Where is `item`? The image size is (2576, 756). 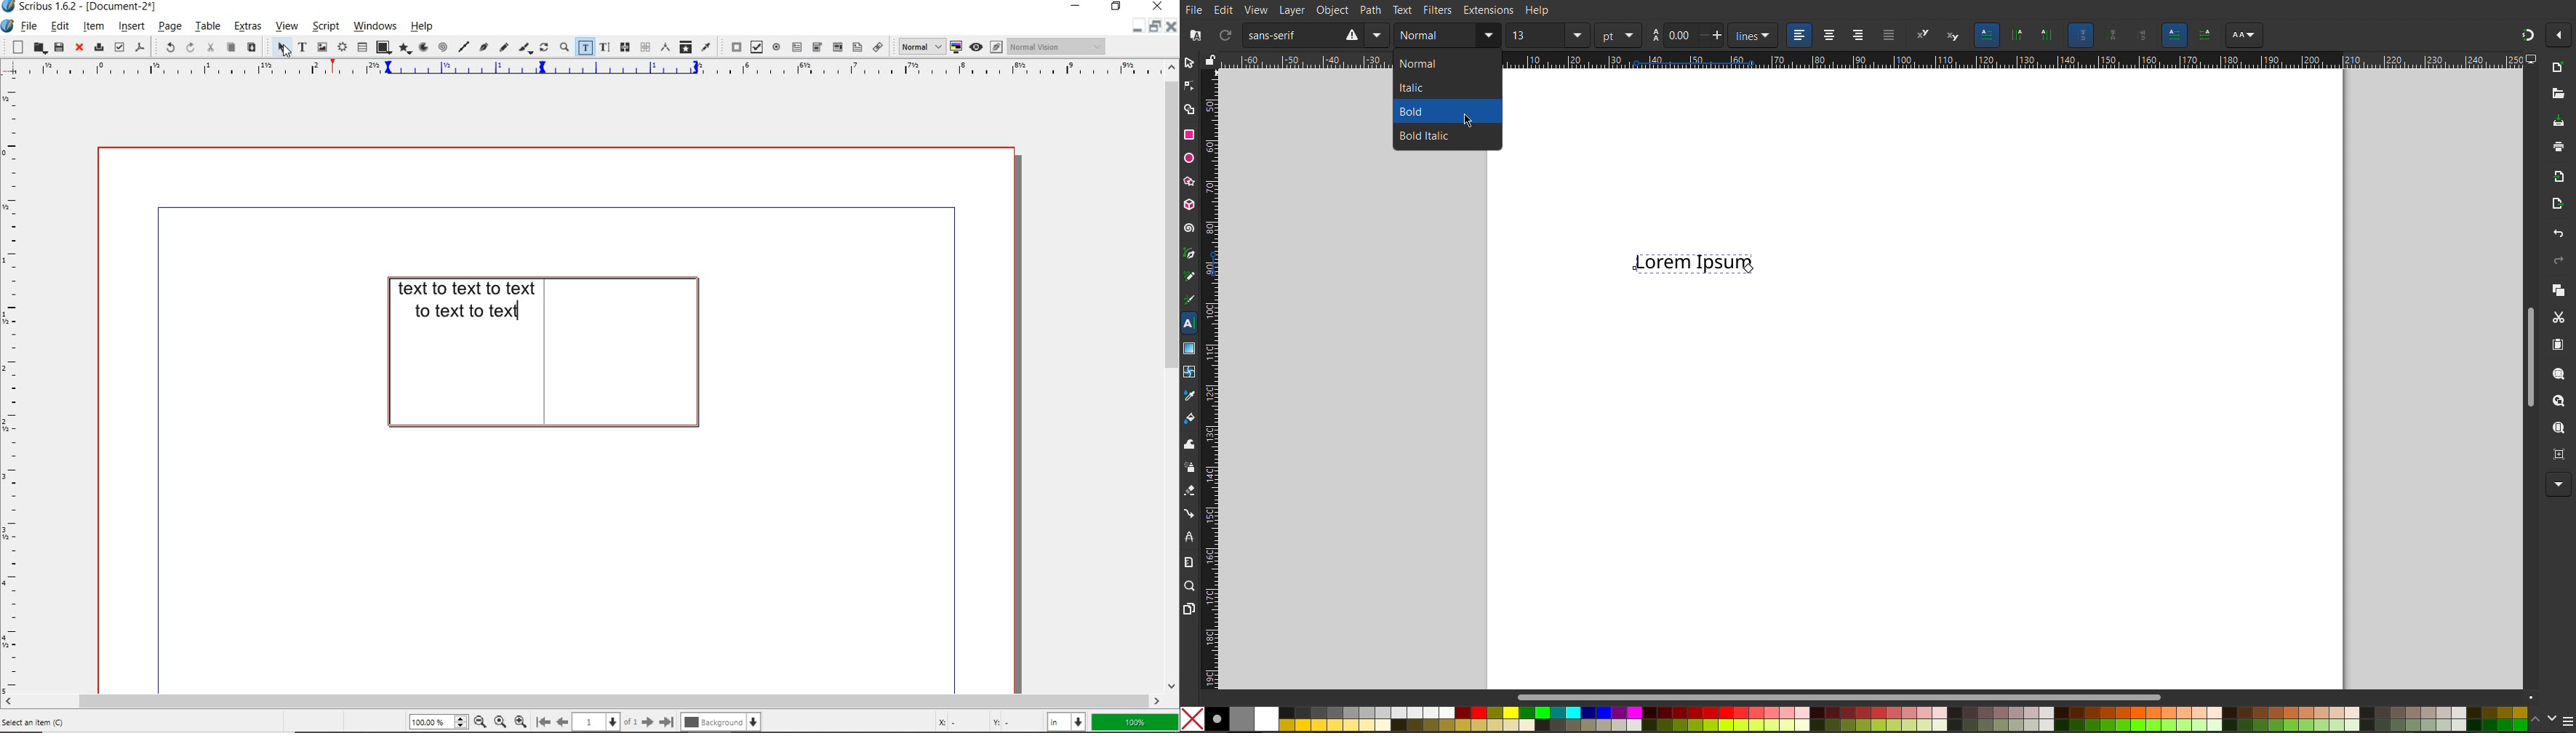
item is located at coordinates (95, 27).